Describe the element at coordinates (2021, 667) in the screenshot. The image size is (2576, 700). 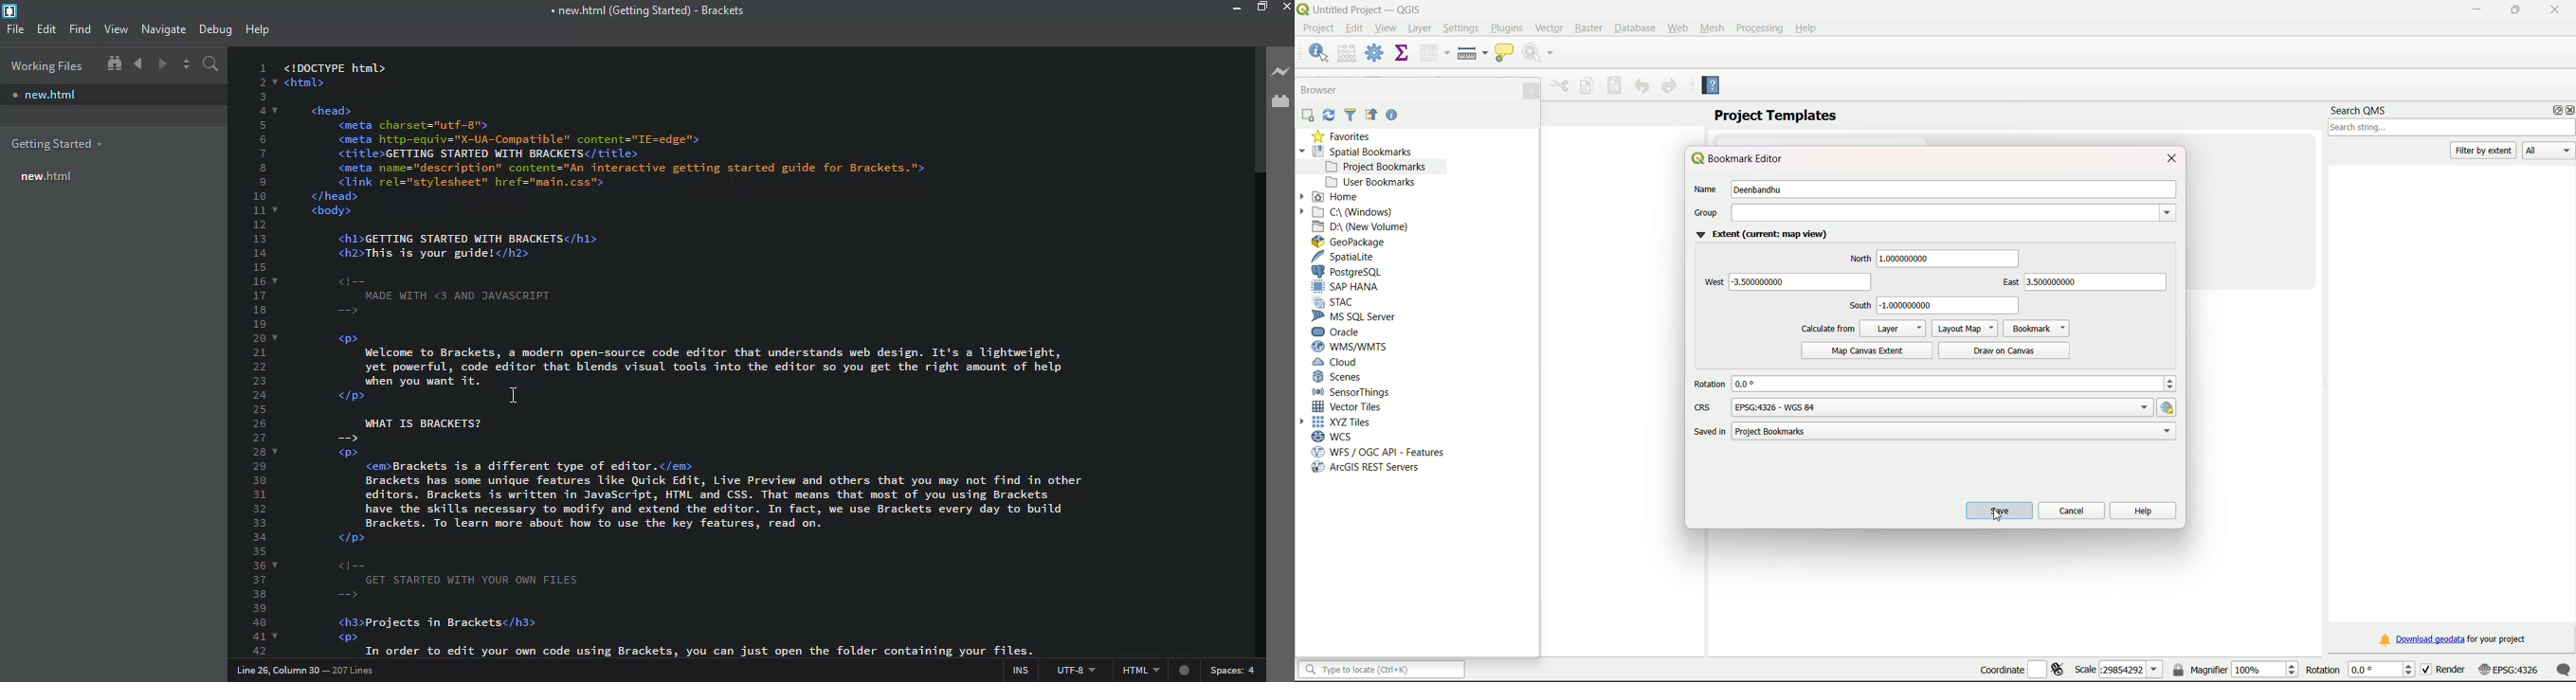
I see `coordinate` at that location.